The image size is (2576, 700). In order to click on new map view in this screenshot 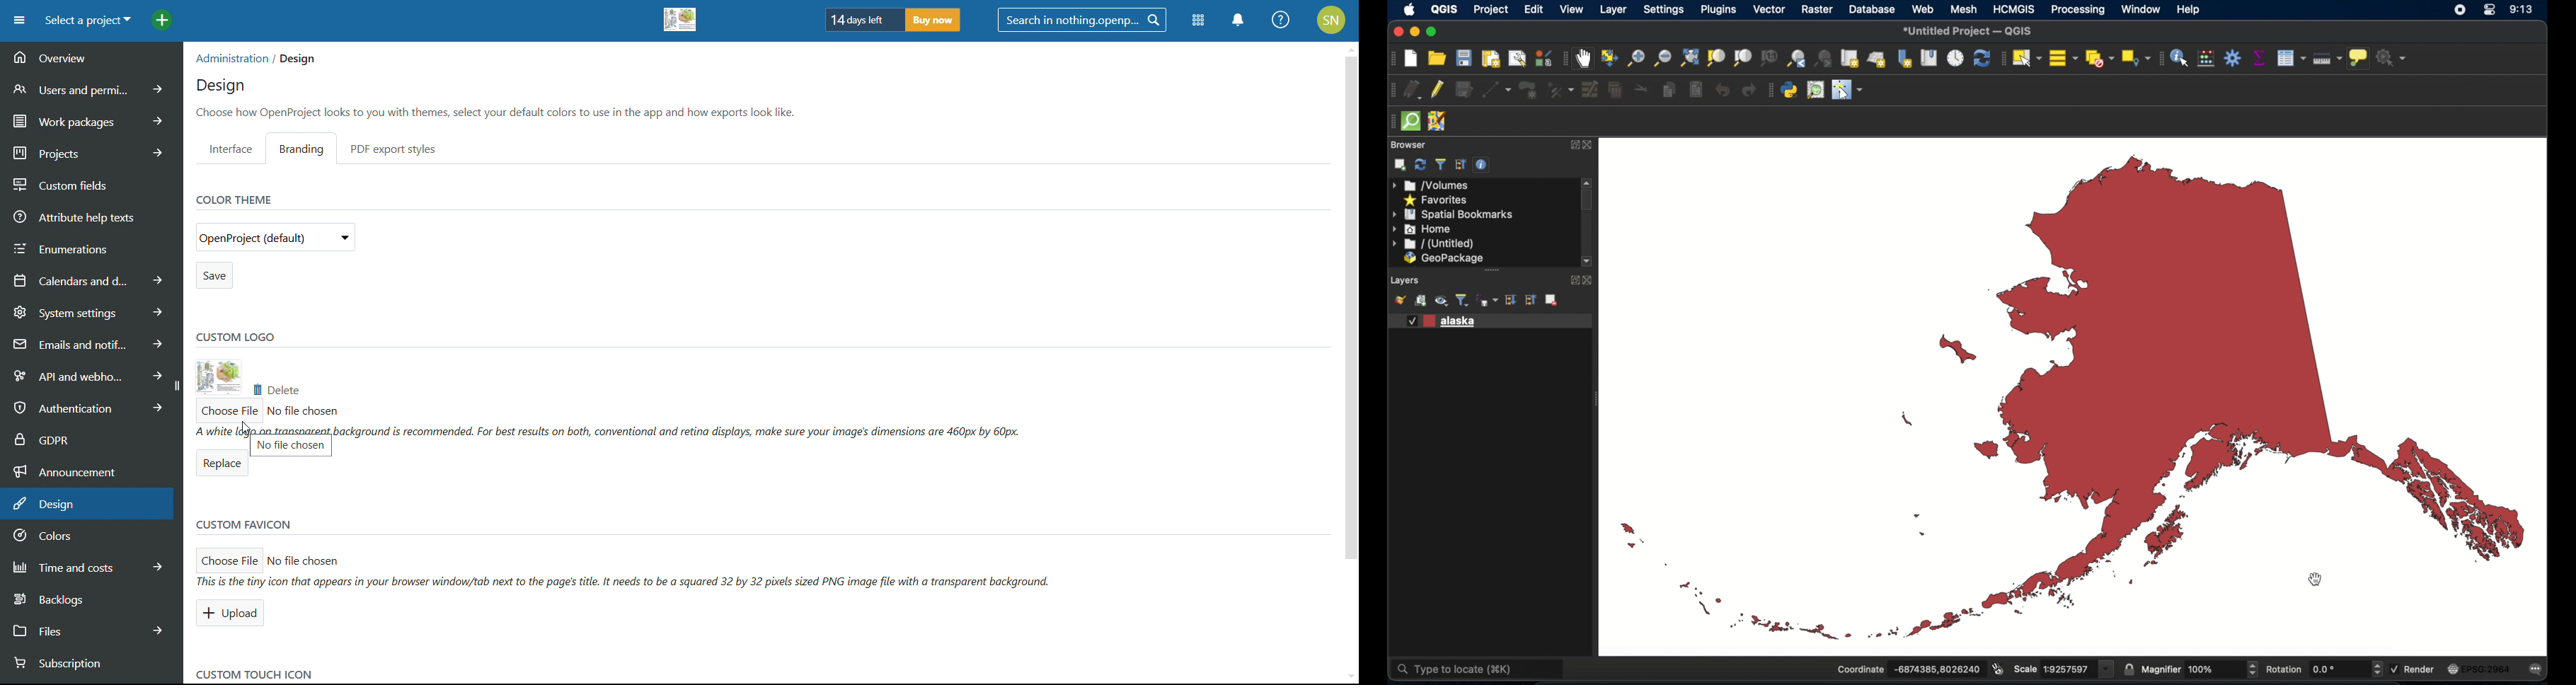, I will do `click(1851, 58)`.